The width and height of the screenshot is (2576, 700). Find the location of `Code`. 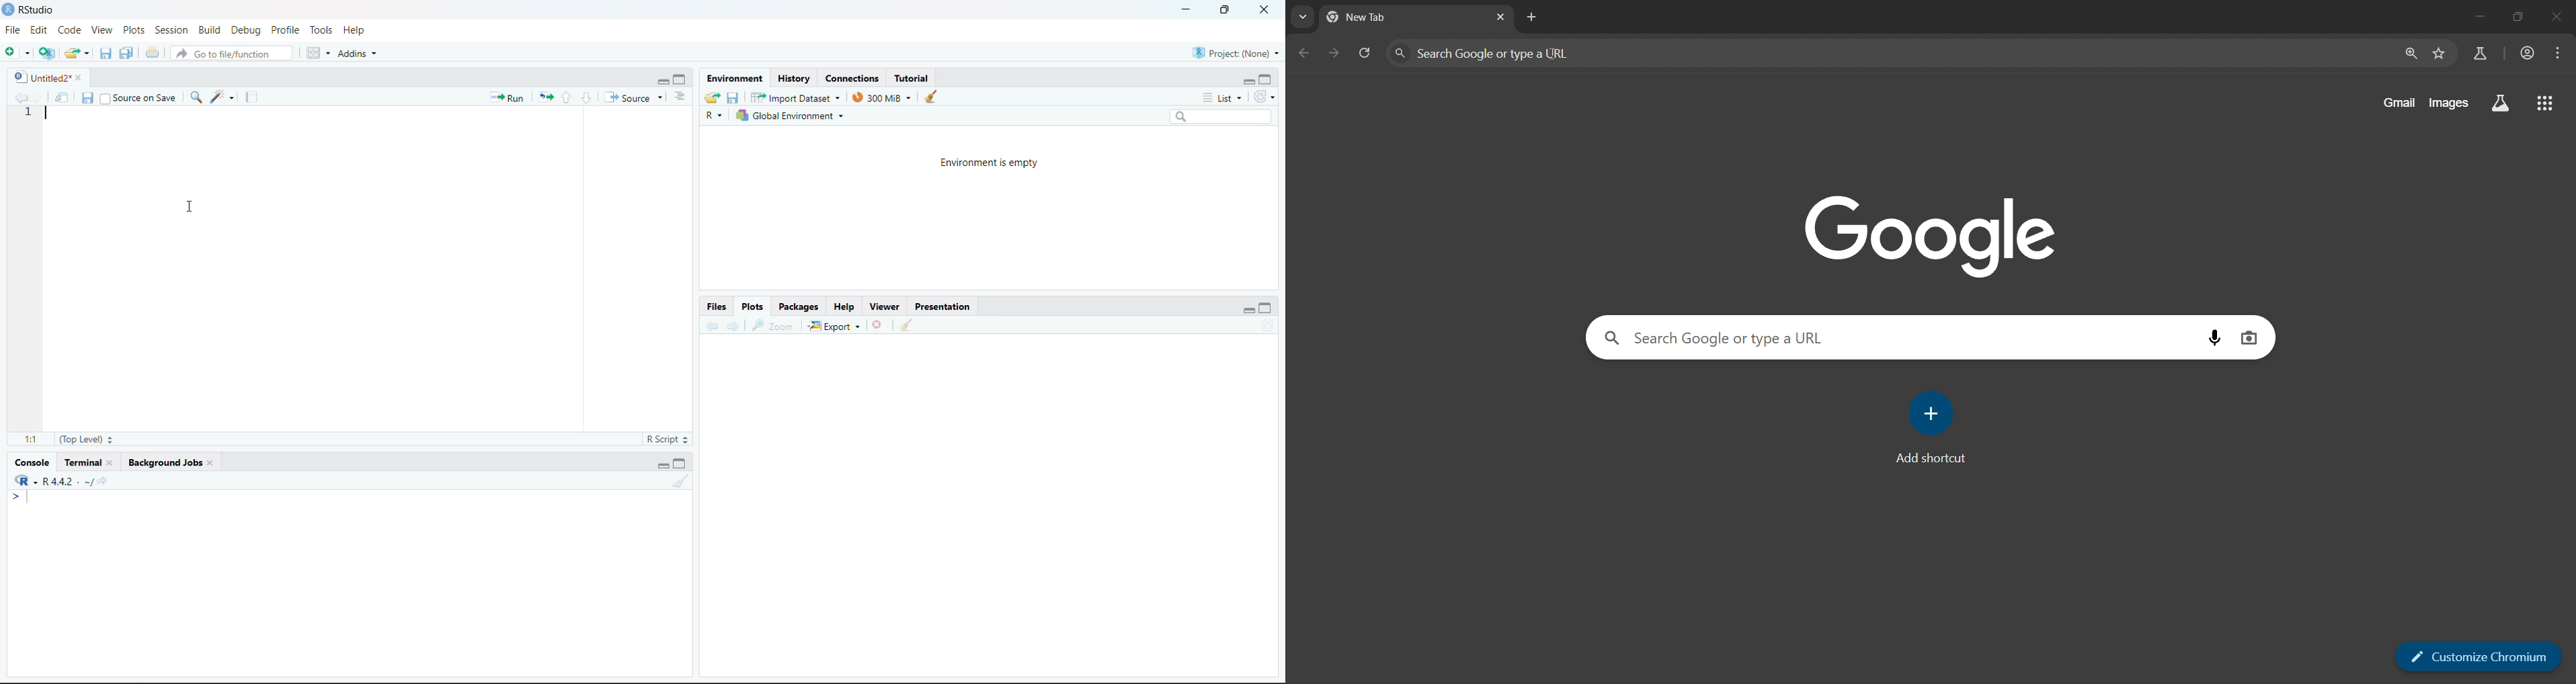

Code is located at coordinates (69, 31).